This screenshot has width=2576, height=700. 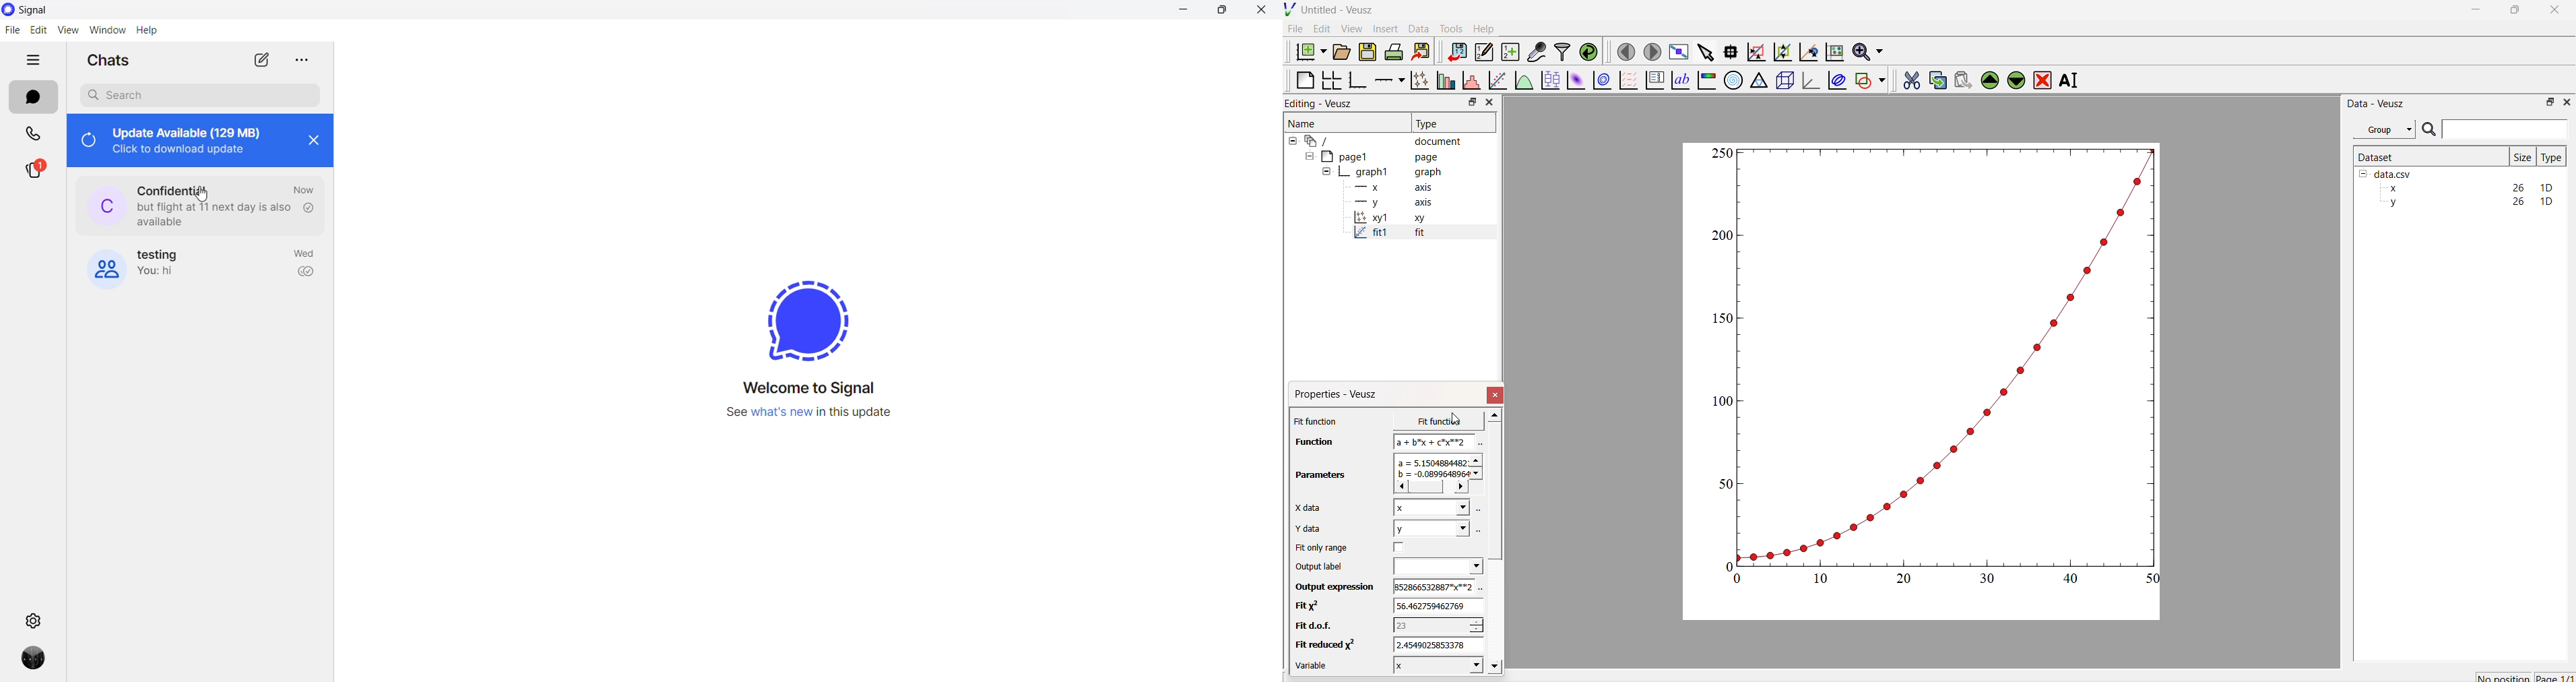 I want to click on Reload linked dataset, so click(x=1587, y=51).